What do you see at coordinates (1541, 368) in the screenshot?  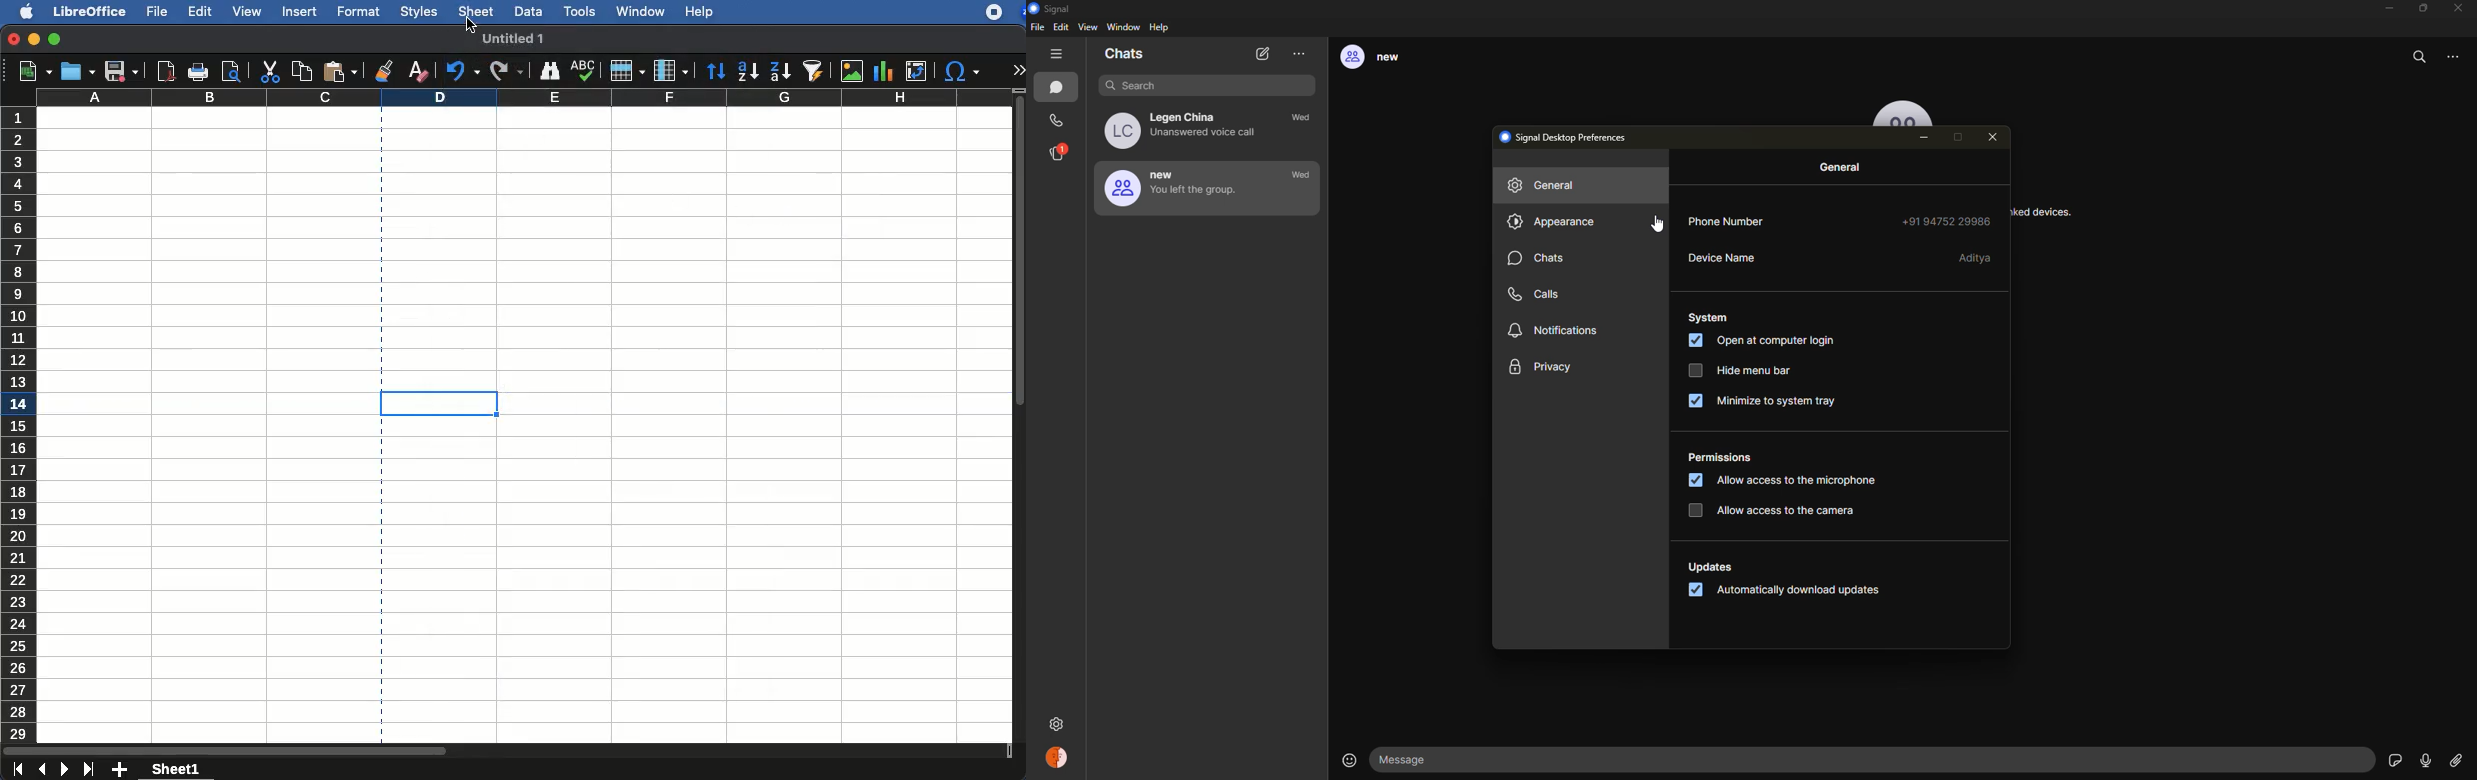 I see `privacy` at bounding box center [1541, 368].